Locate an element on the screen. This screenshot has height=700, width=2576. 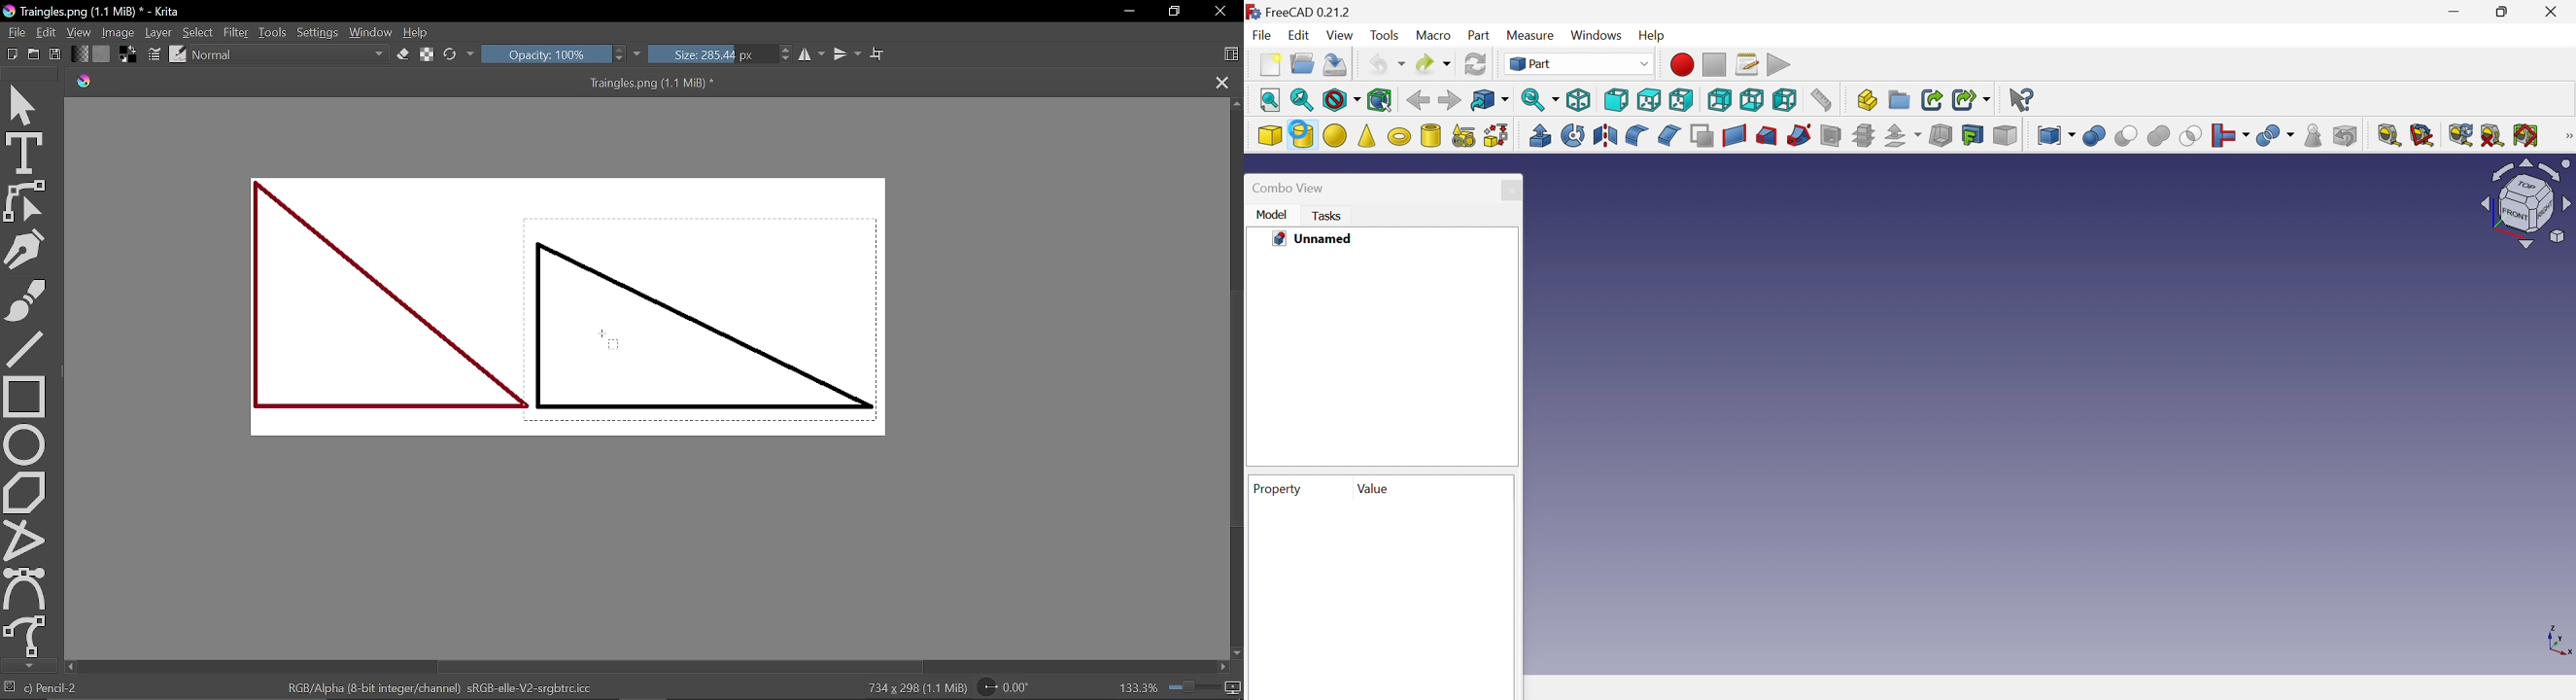
Reload original preset is located at coordinates (460, 54).